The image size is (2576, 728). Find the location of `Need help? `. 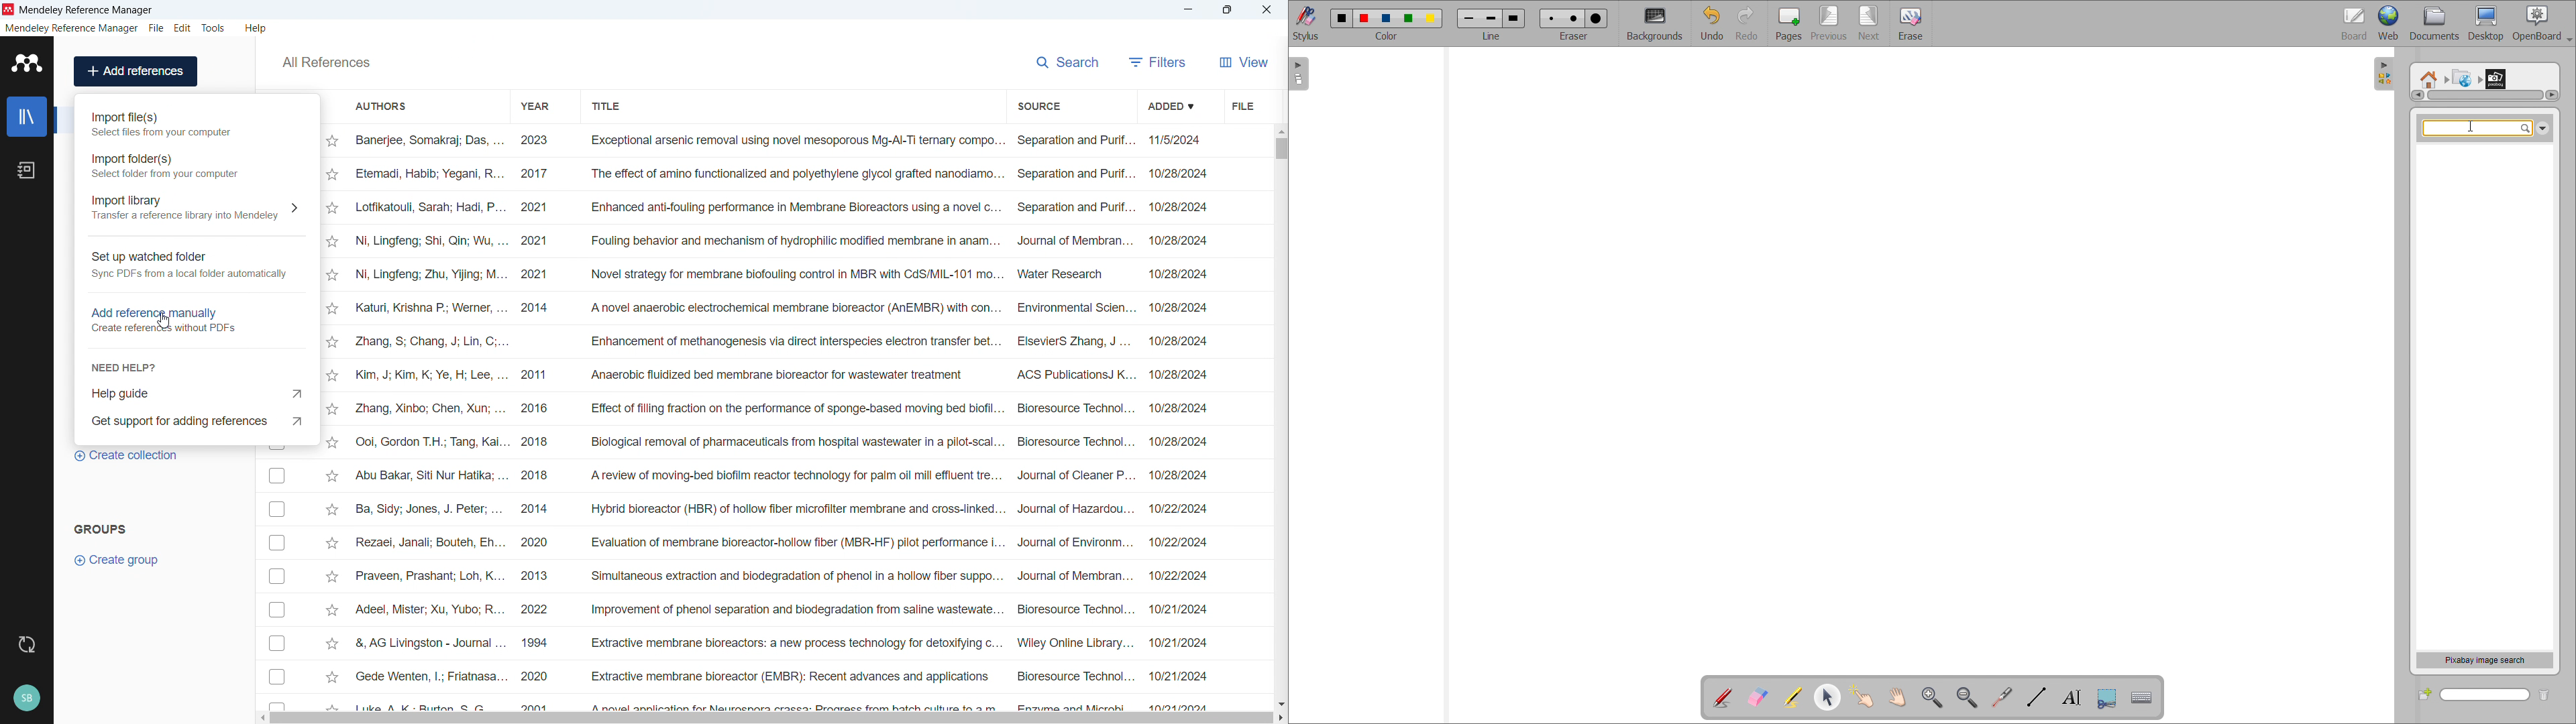

Need help?  is located at coordinates (125, 367).